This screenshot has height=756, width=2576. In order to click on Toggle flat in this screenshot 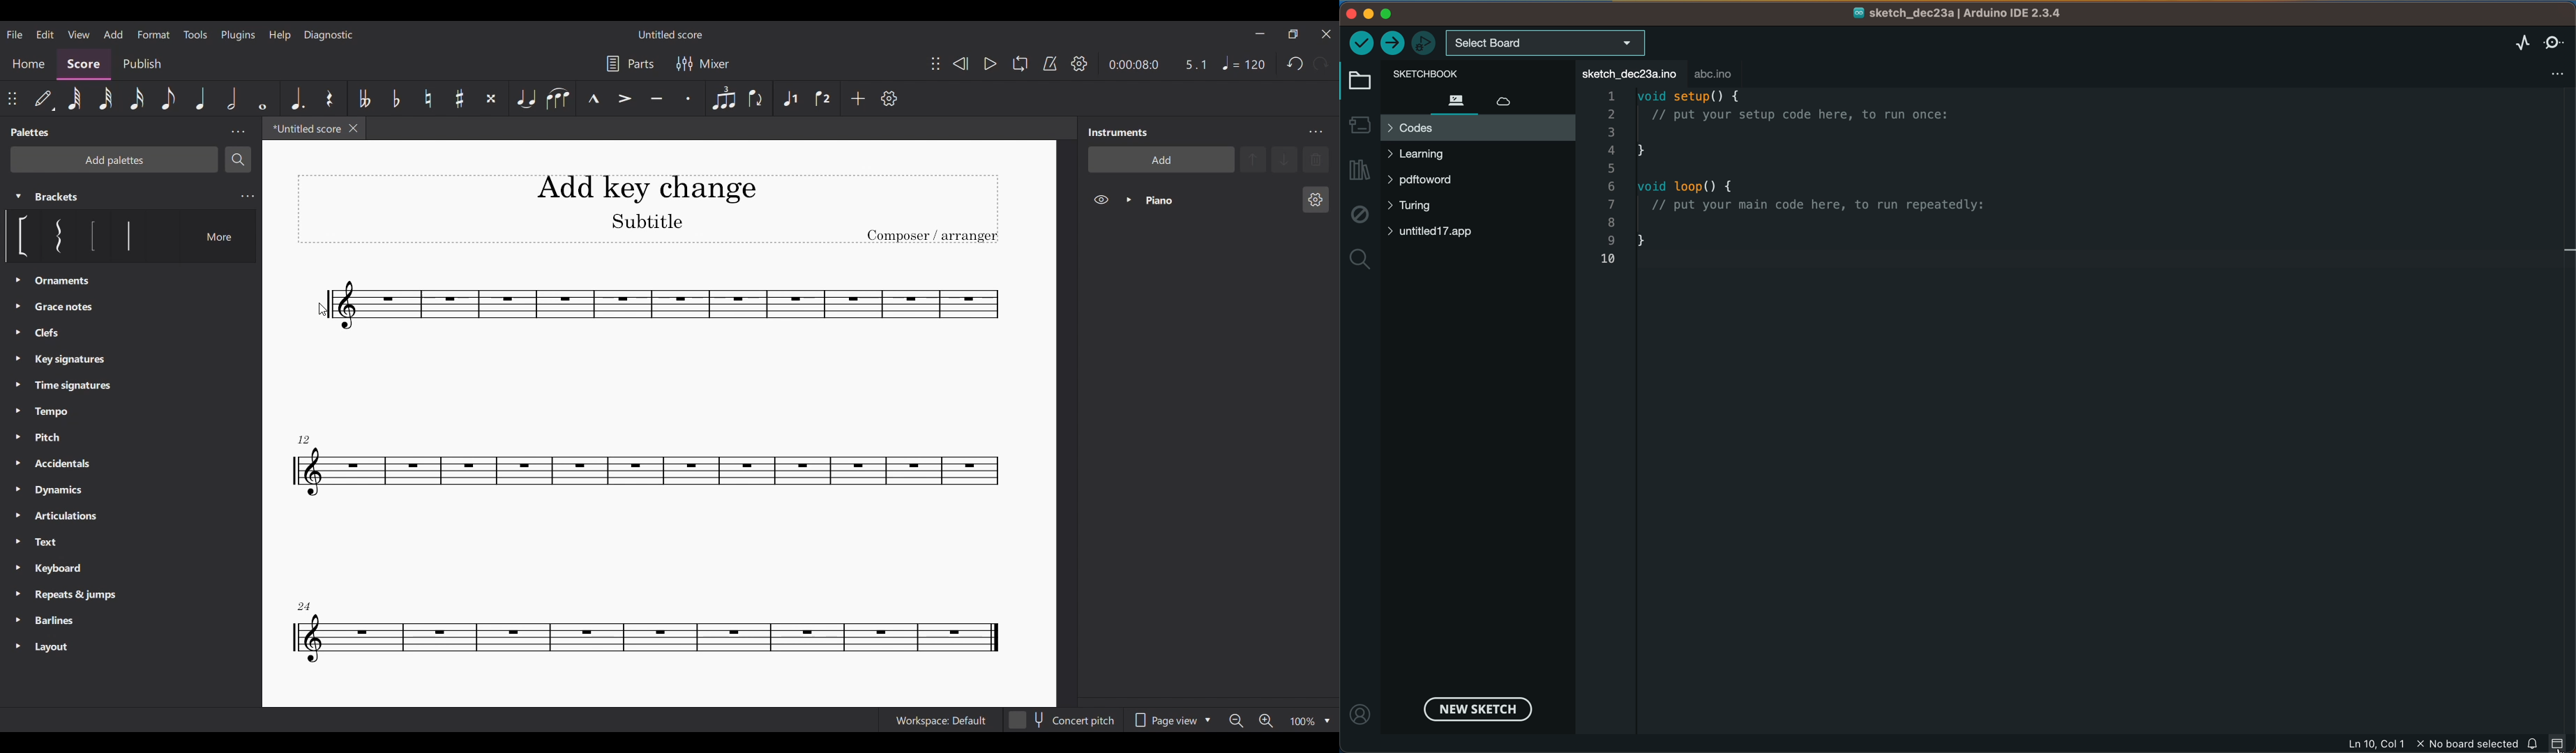, I will do `click(397, 99)`.